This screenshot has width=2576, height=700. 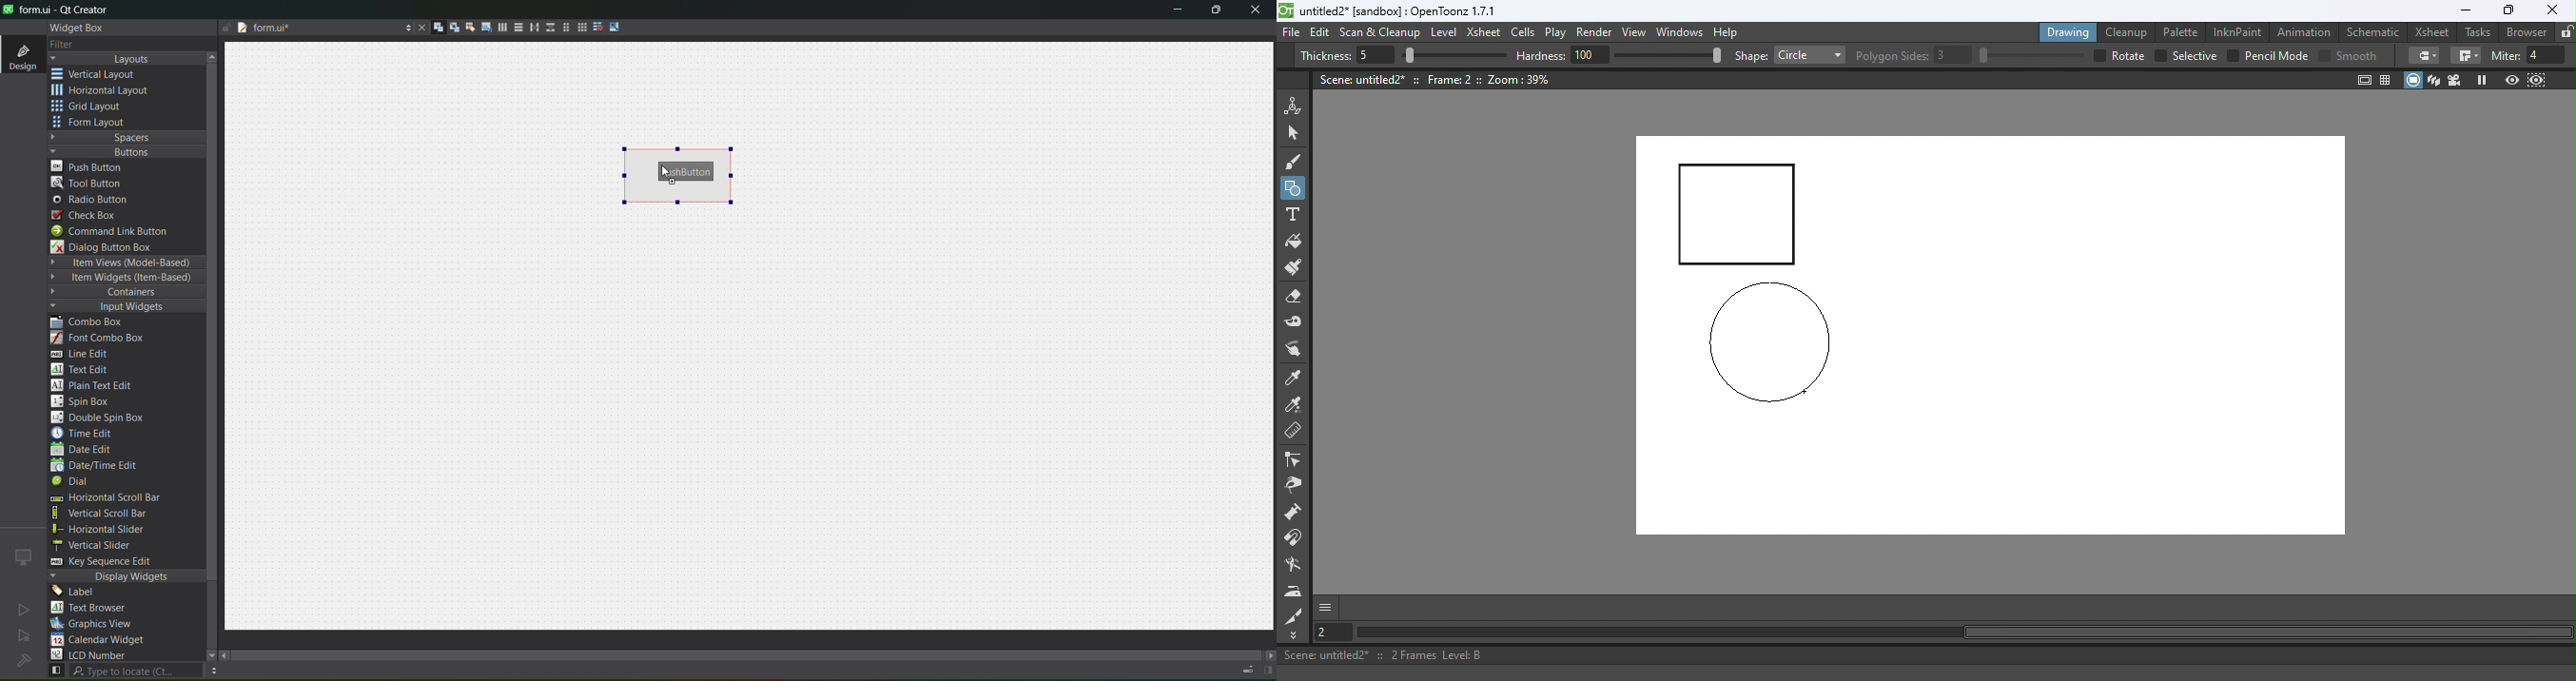 What do you see at coordinates (549, 30) in the screenshot?
I see `vertical splitter` at bounding box center [549, 30].